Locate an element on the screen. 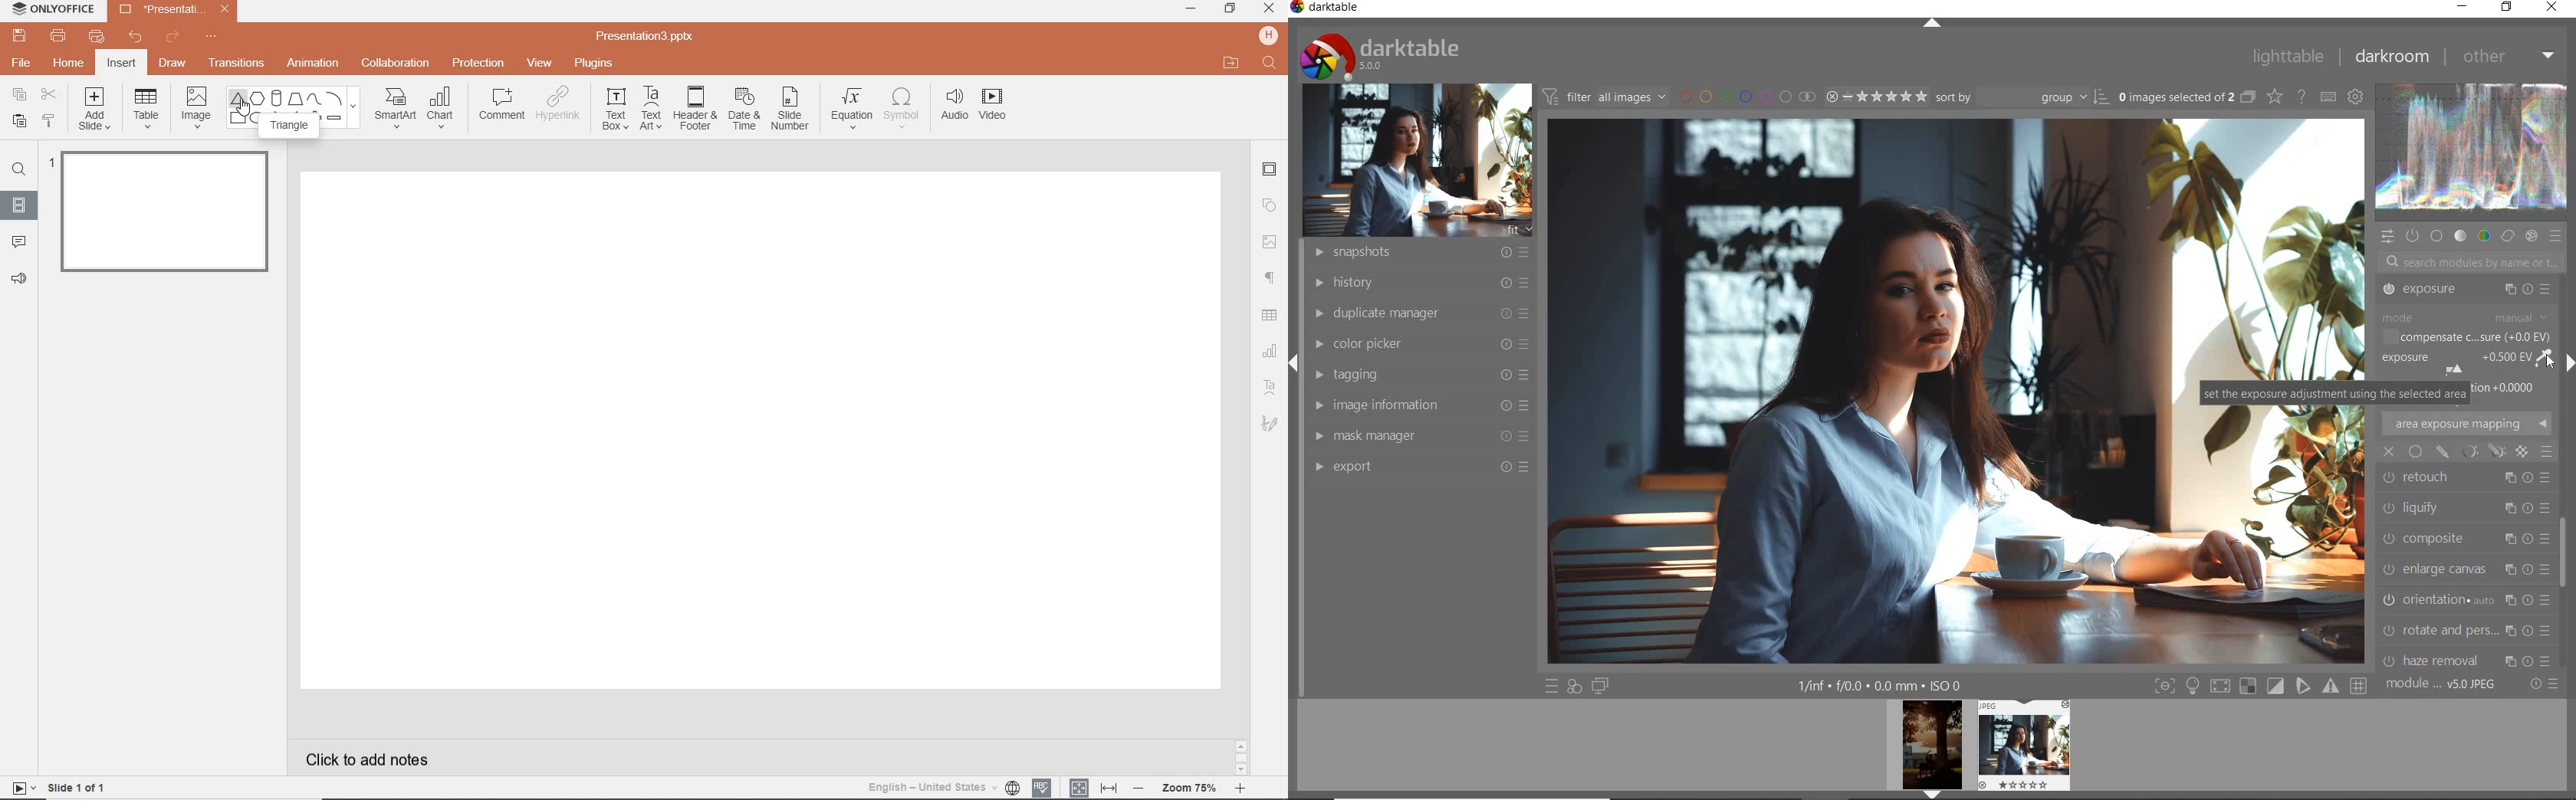 The image size is (2576, 812). DRAW is located at coordinates (173, 64).